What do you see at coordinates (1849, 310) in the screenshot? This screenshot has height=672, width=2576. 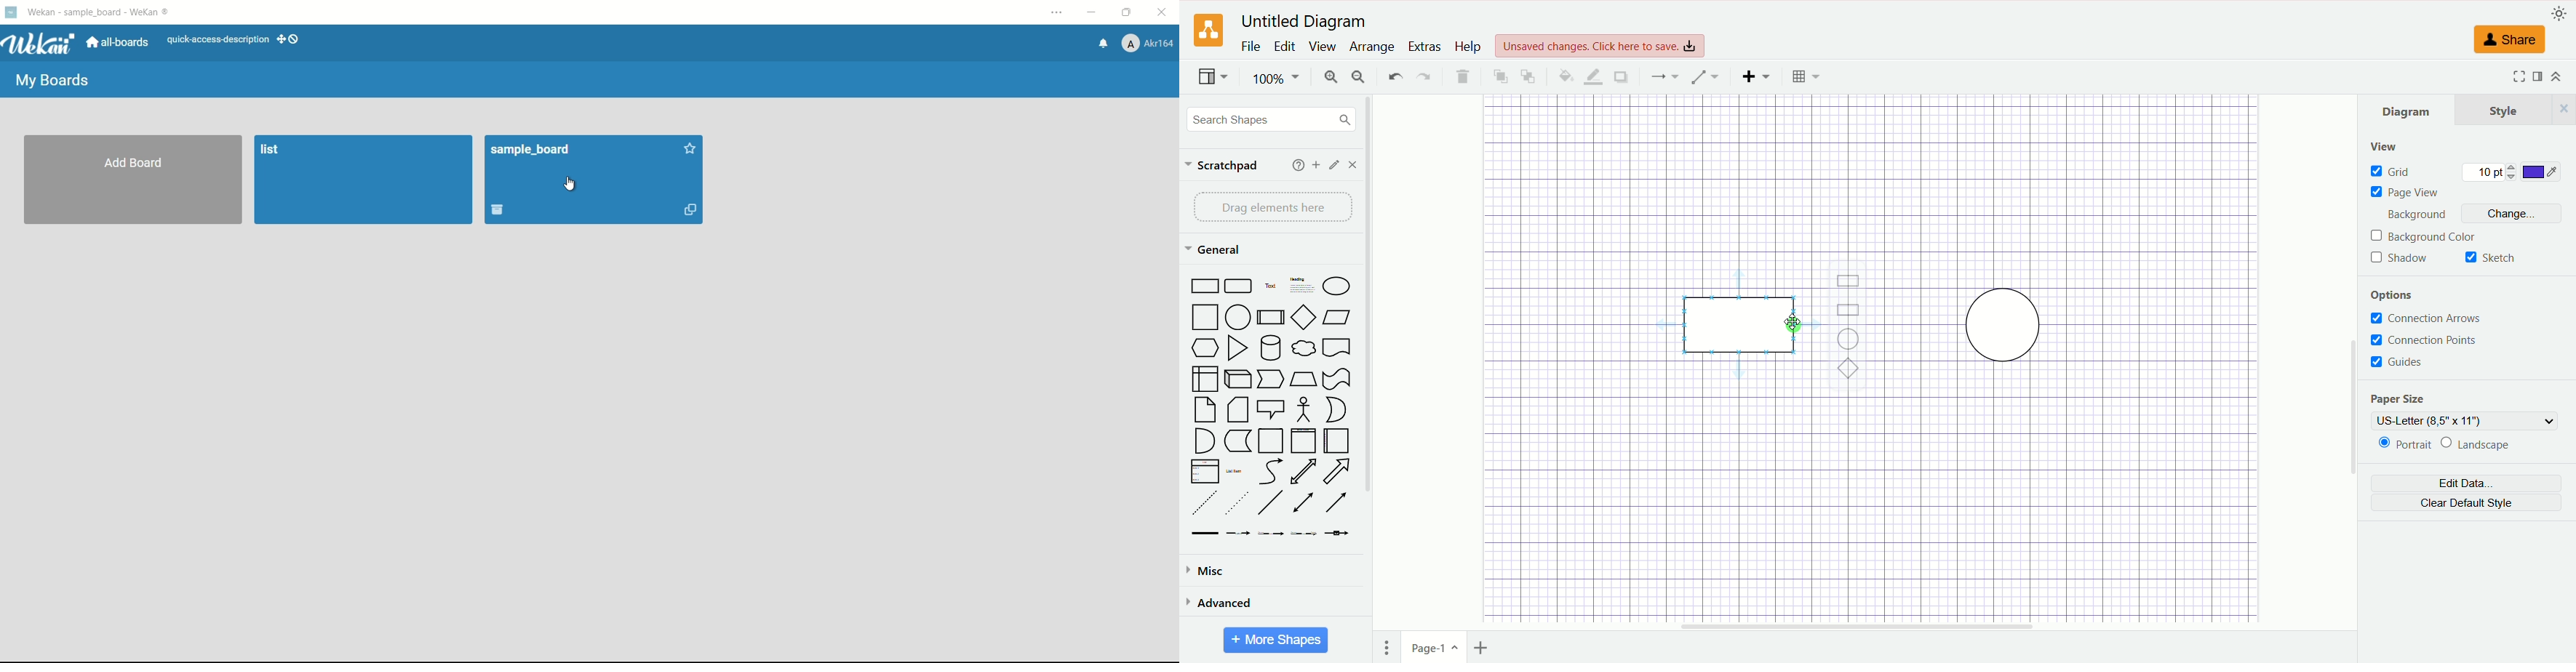 I see `Rectangle` at bounding box center [1849, 310].